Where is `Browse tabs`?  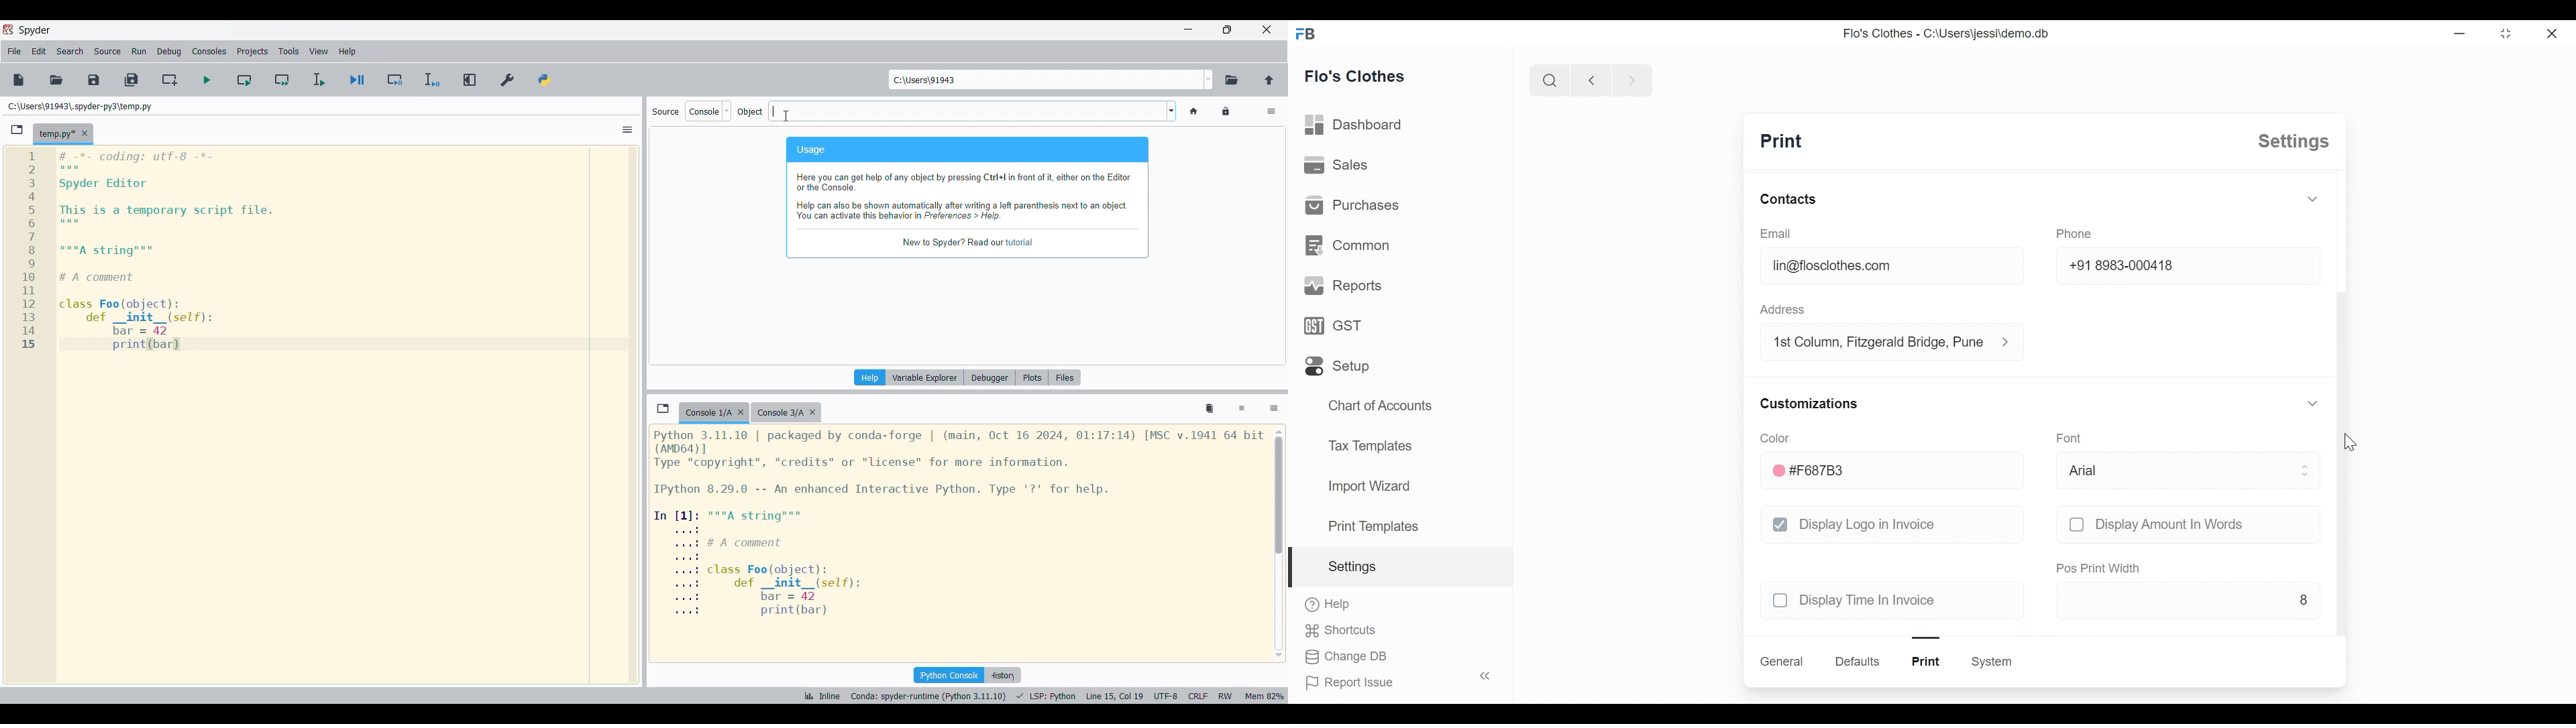 Browse tabs is located at coordinates (17, 130).